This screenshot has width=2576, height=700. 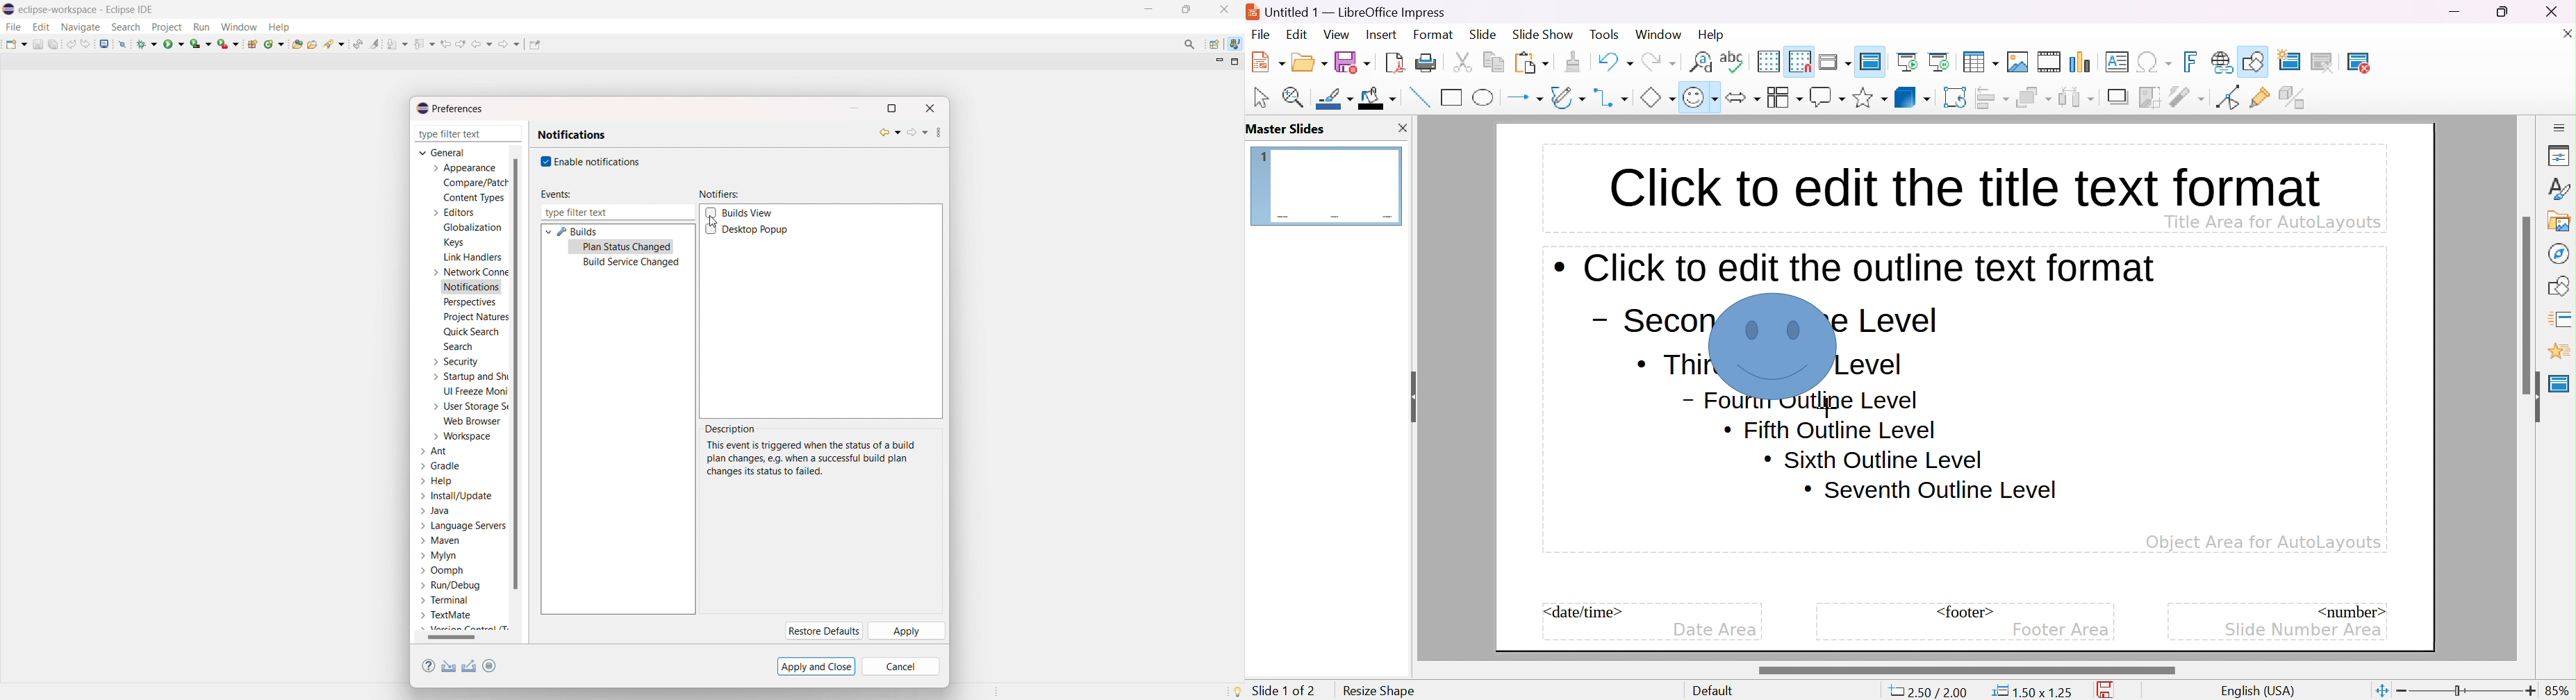 I want to click on help, so click(x=429, y=666).